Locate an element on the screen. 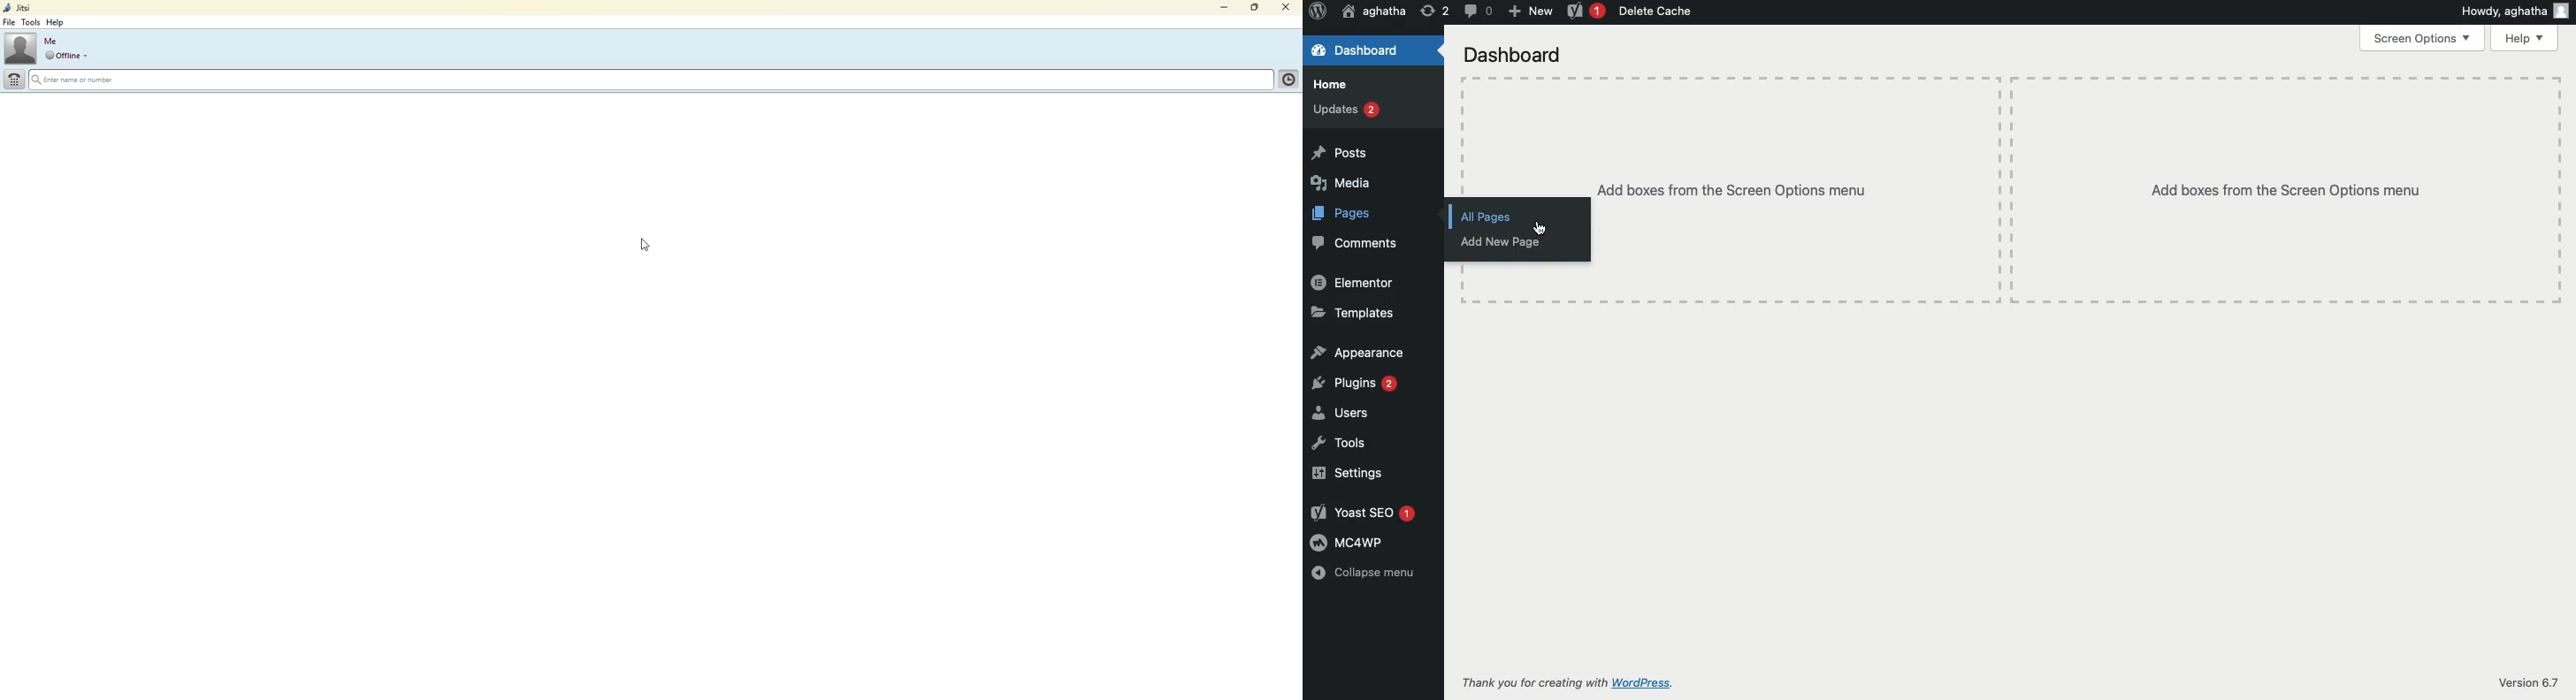 Image resolution: width=2576 pixels, height=700 pixels. Logo is located at coordinates (1318, 11).